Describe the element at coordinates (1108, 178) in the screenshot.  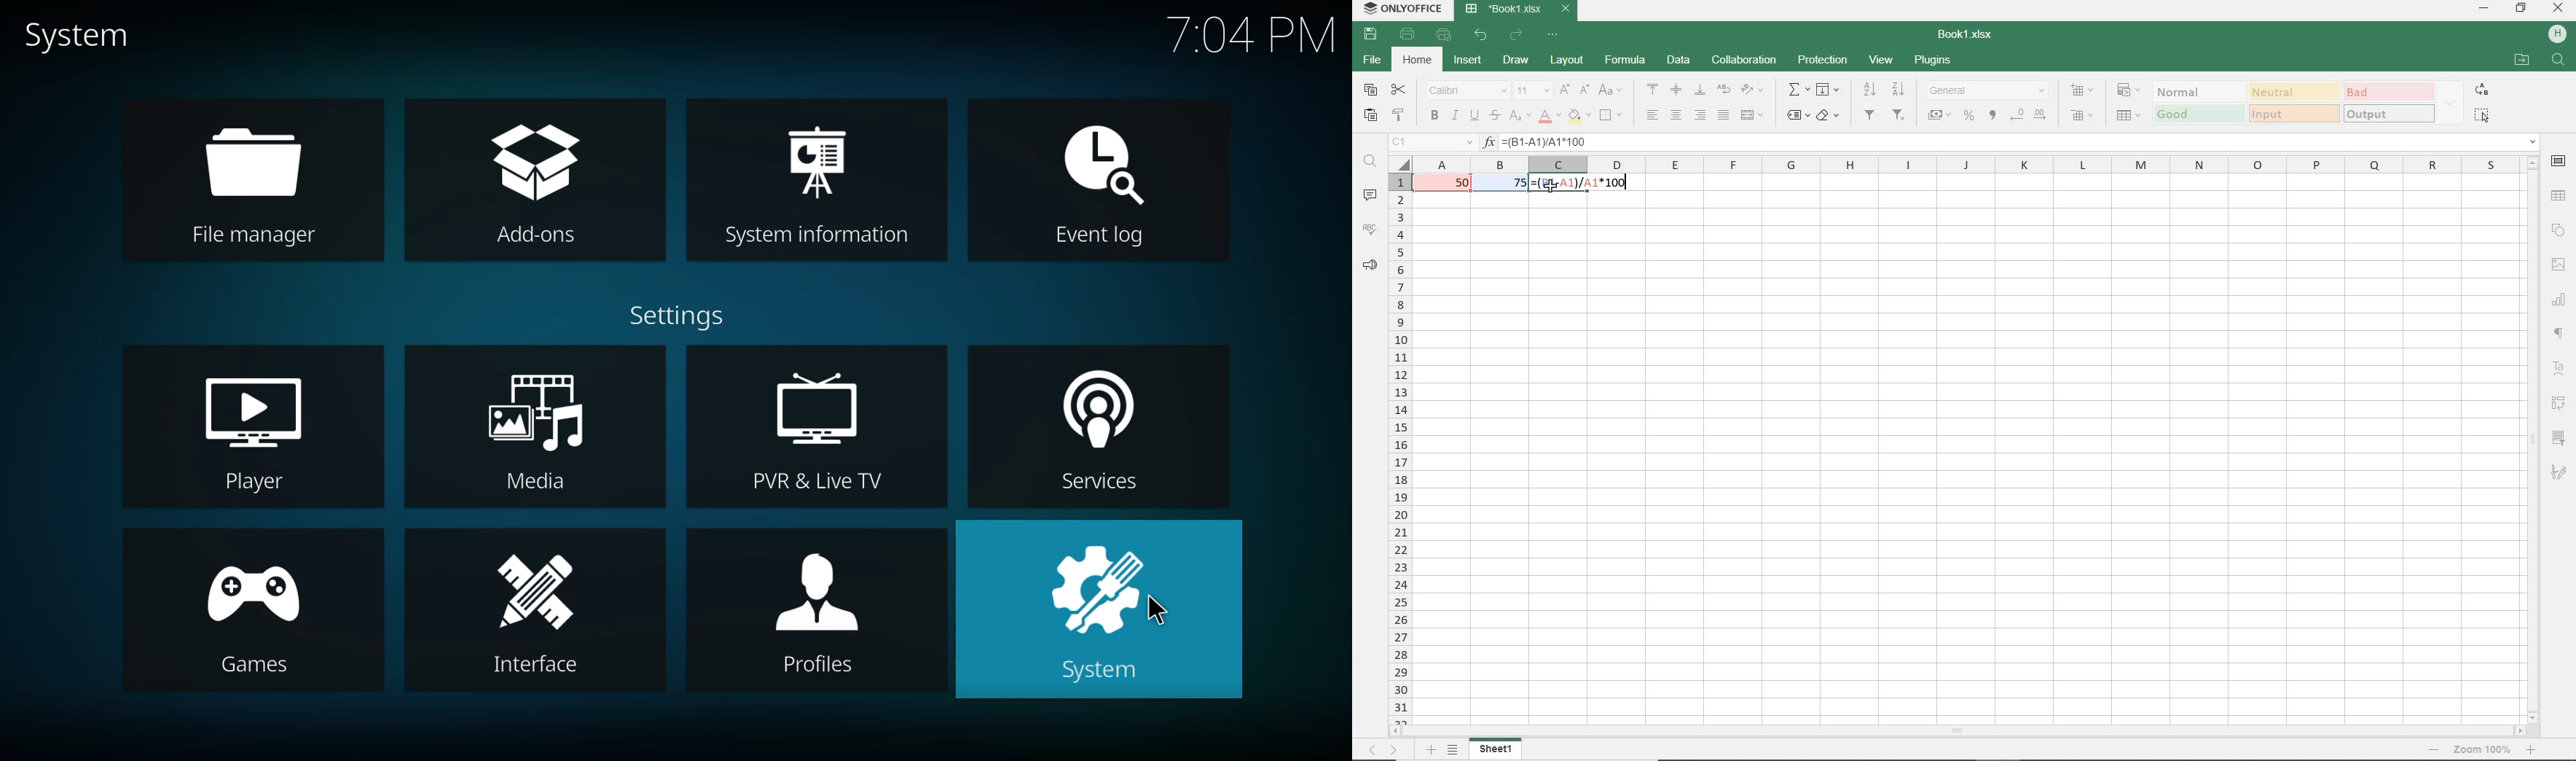
I see `event log` at that location.